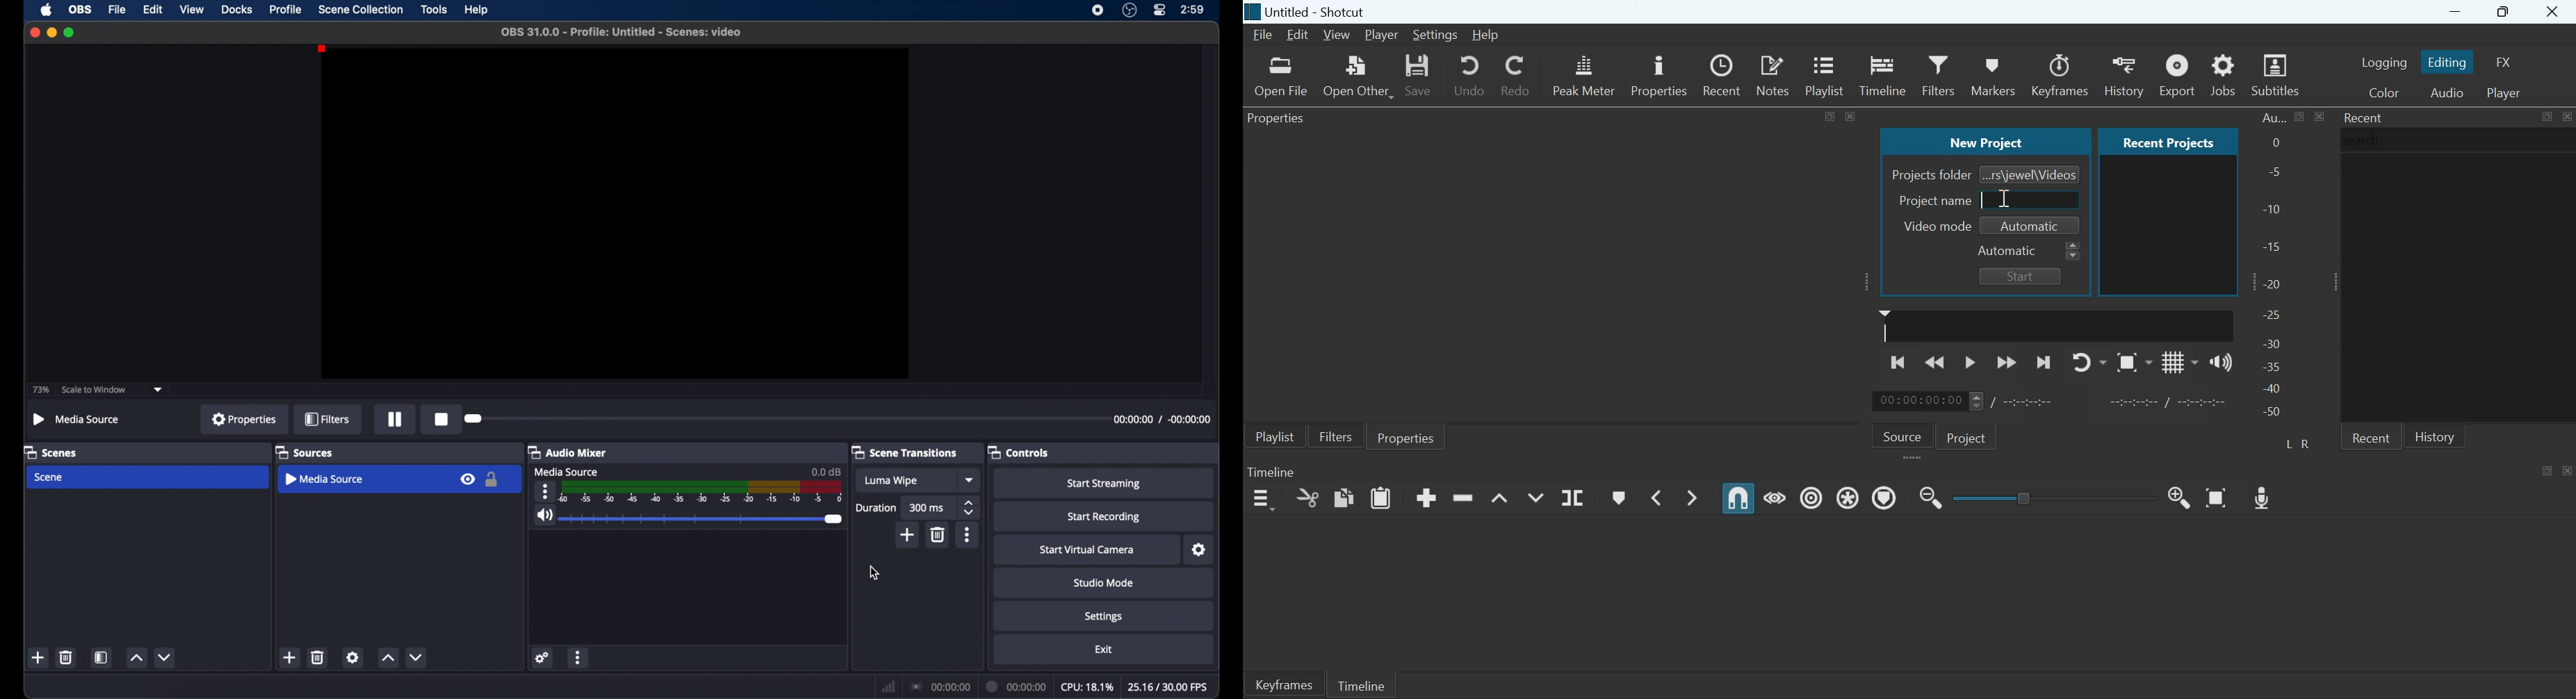  I want to click on C:\Users\jewel\Videos, so click(2030, 174).